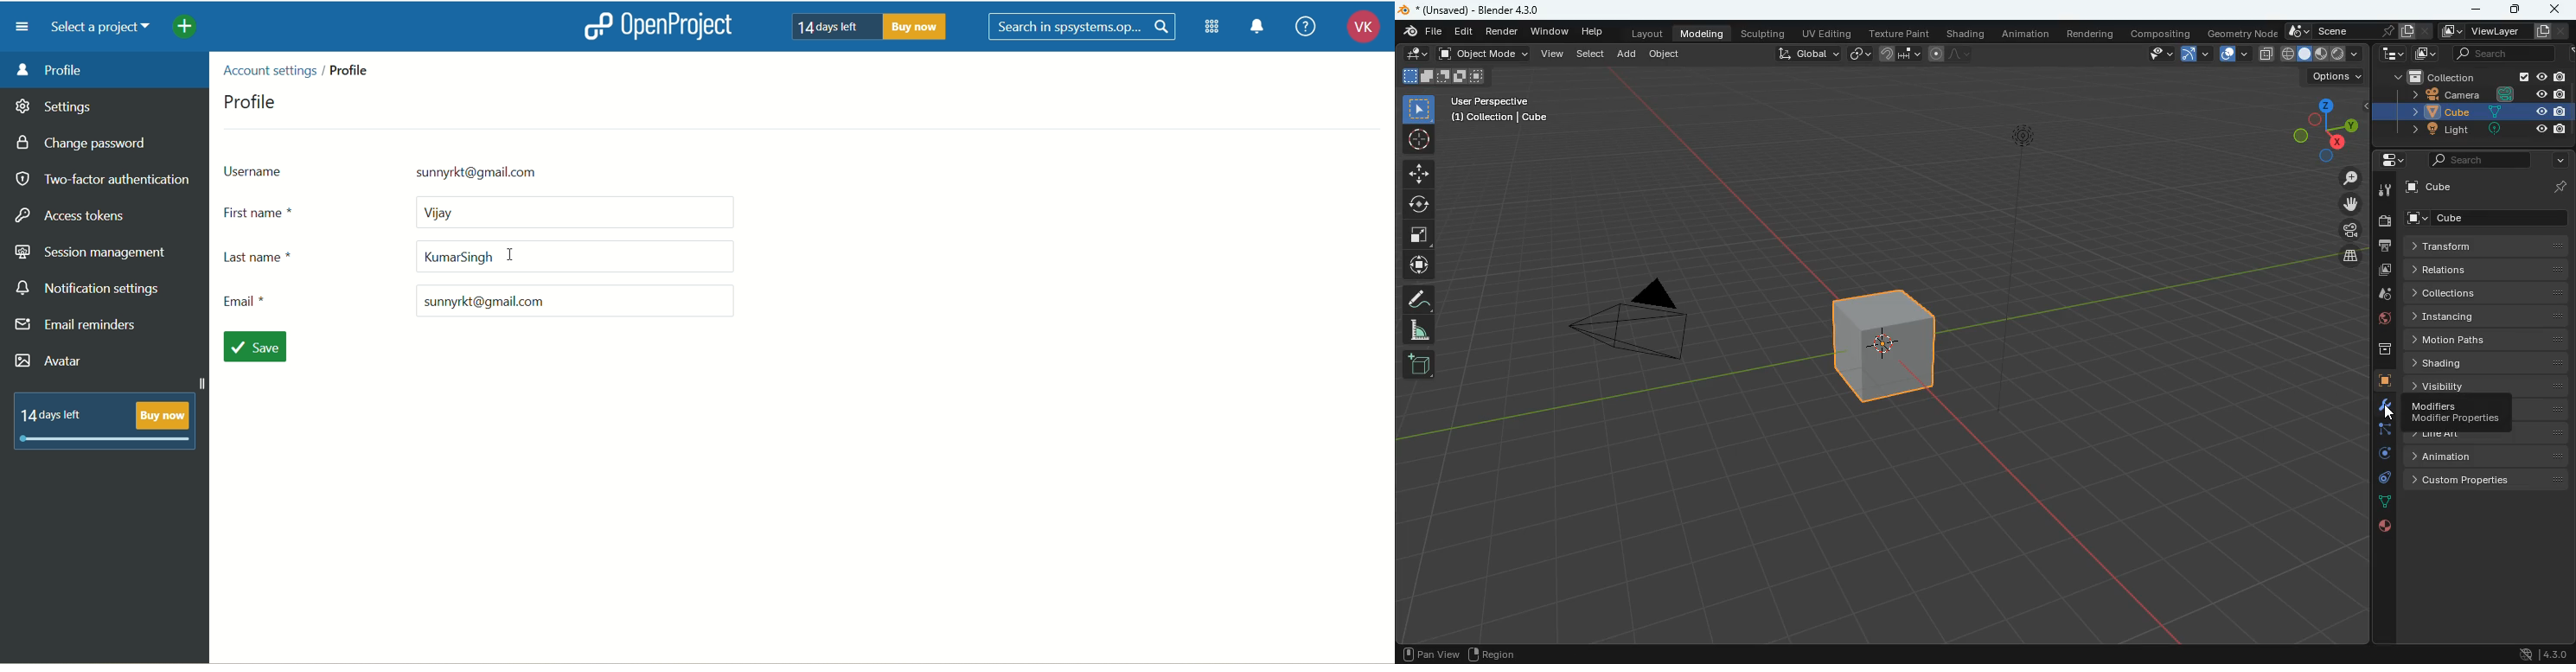 Image resolution: width=2576 pixels, height=672 pixels. I want to click on cursor, so click(511, 256).